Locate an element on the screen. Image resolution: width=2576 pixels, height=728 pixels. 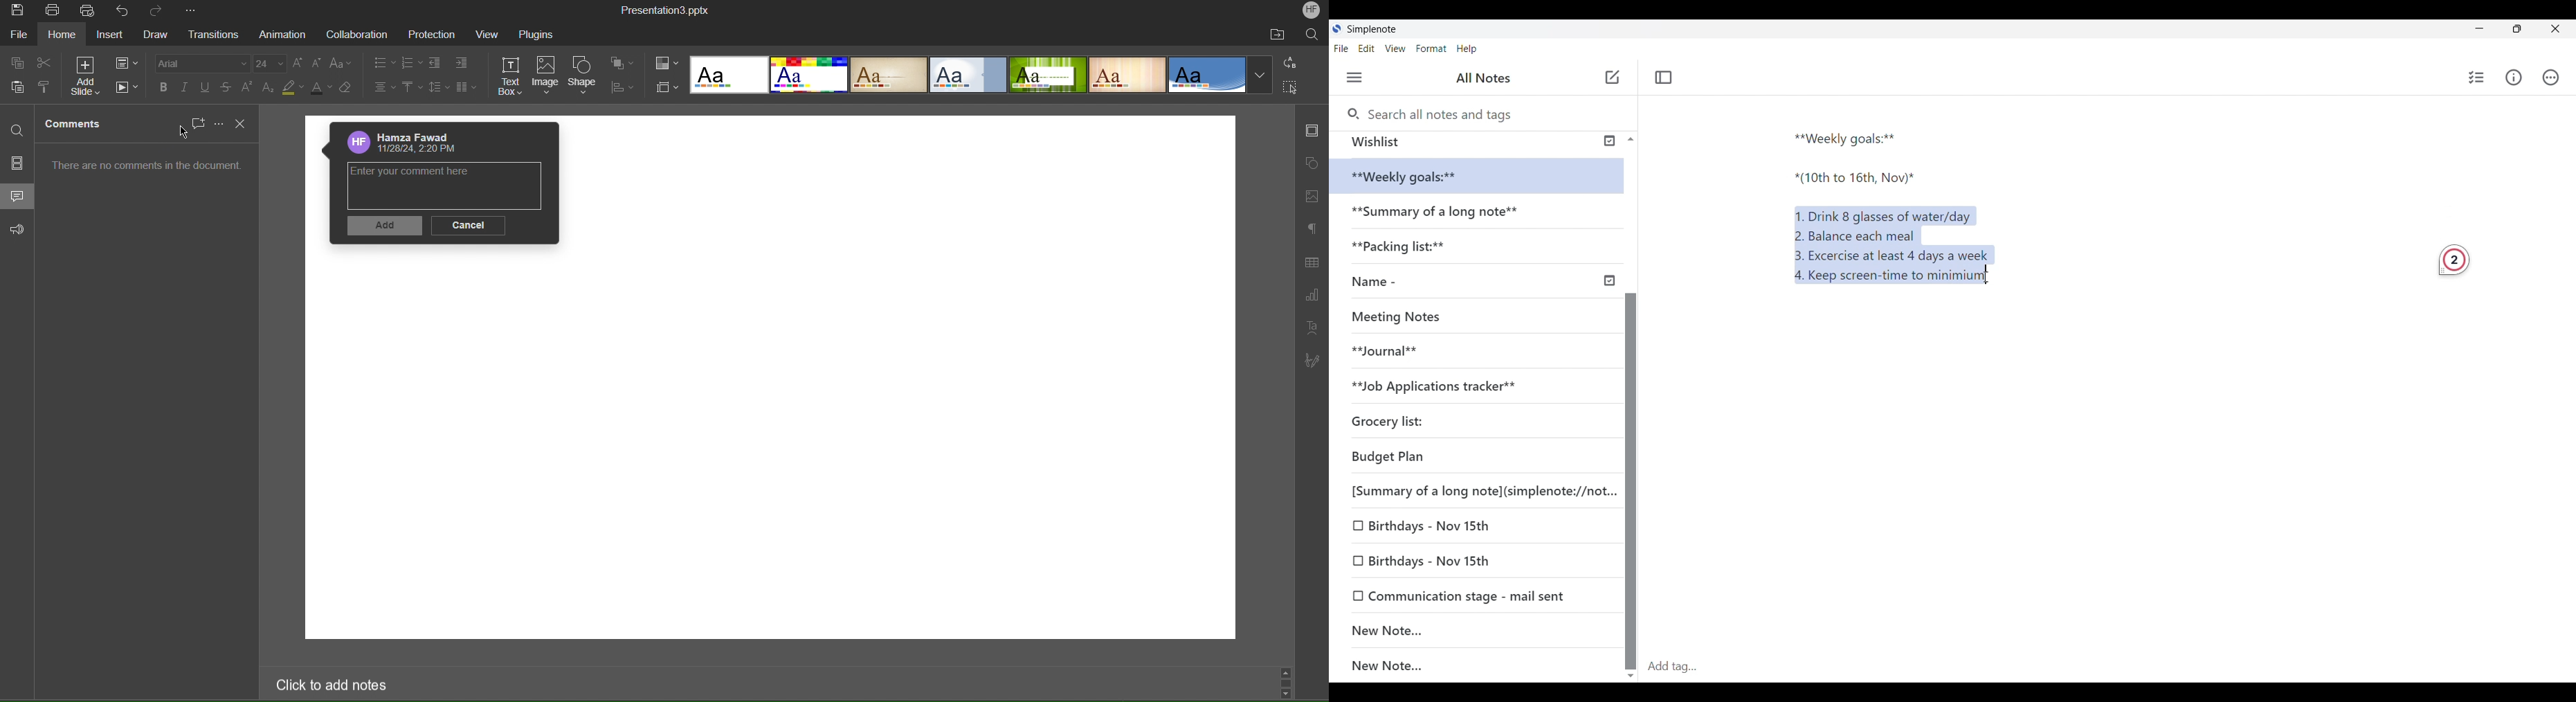
Birthdays - Nov 15th is located at coordinates (1470, 558).